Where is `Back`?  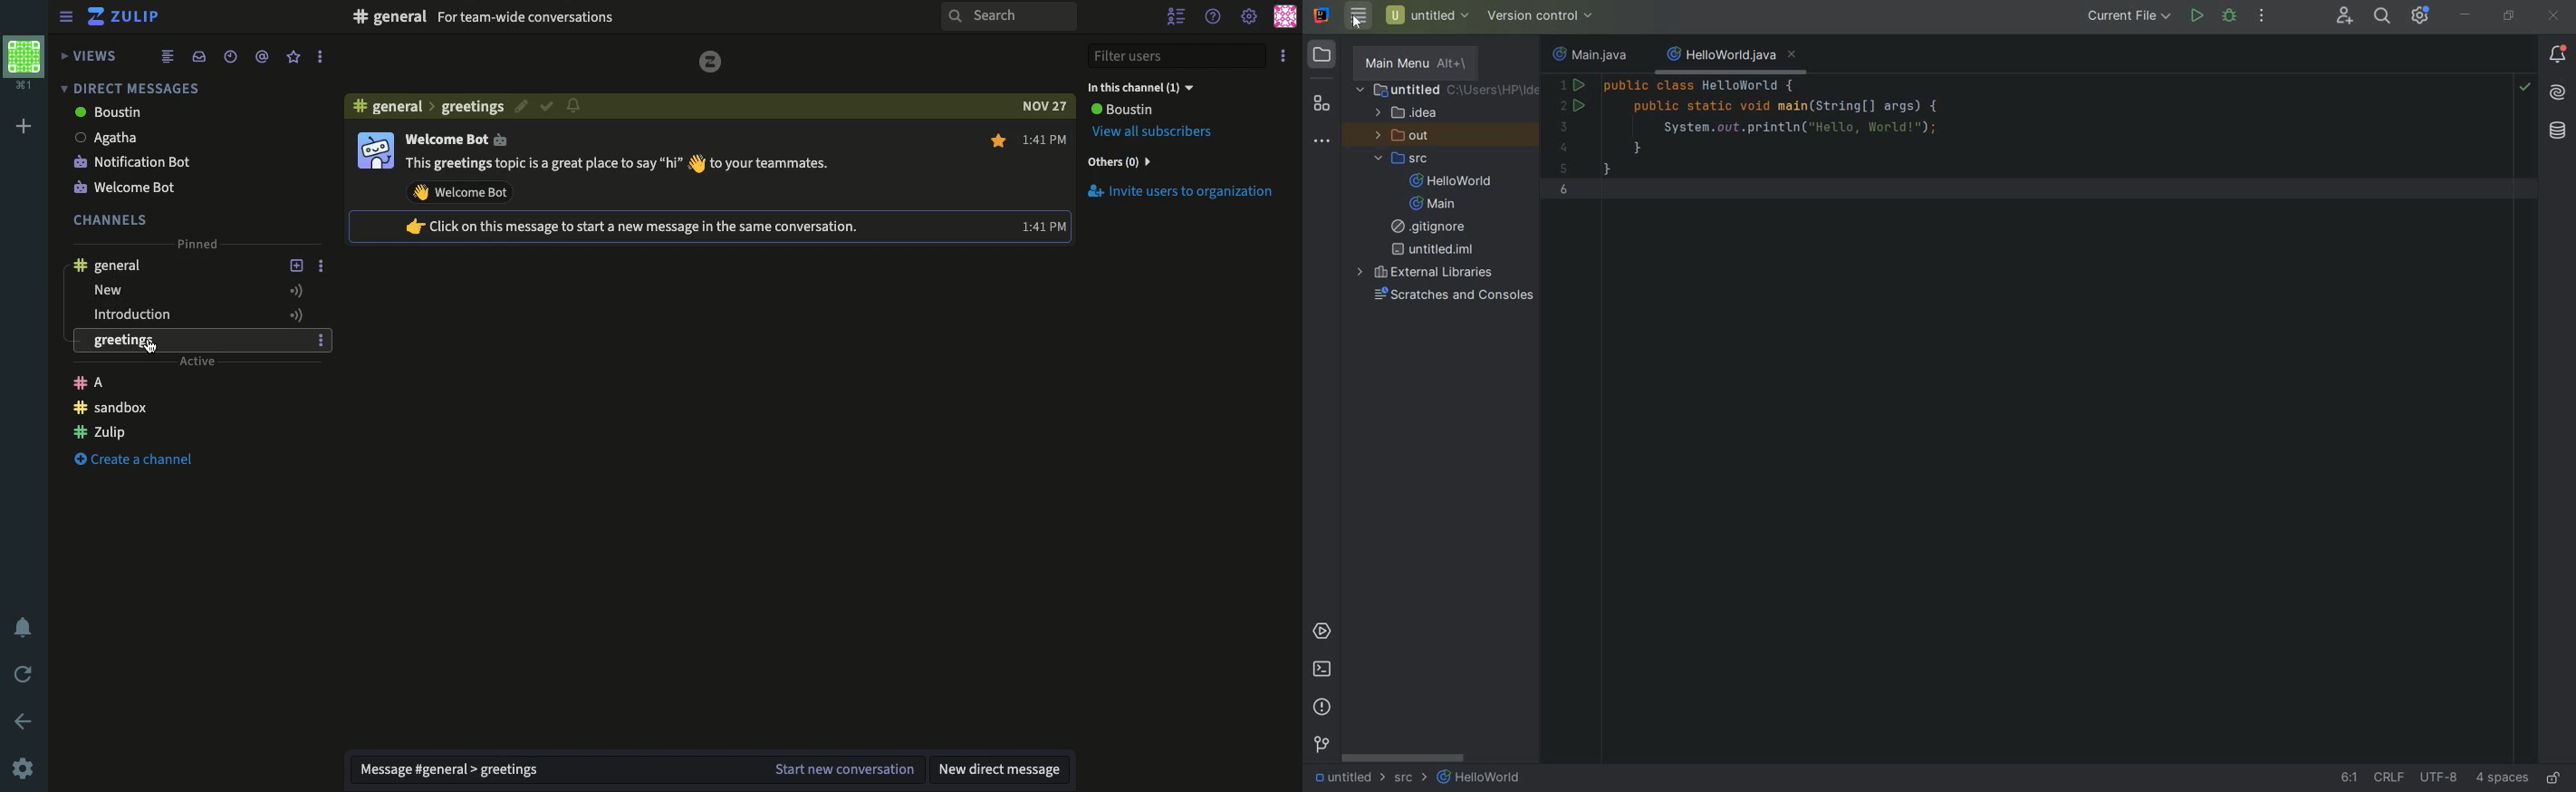
Back is located at coordinates (25, 721).